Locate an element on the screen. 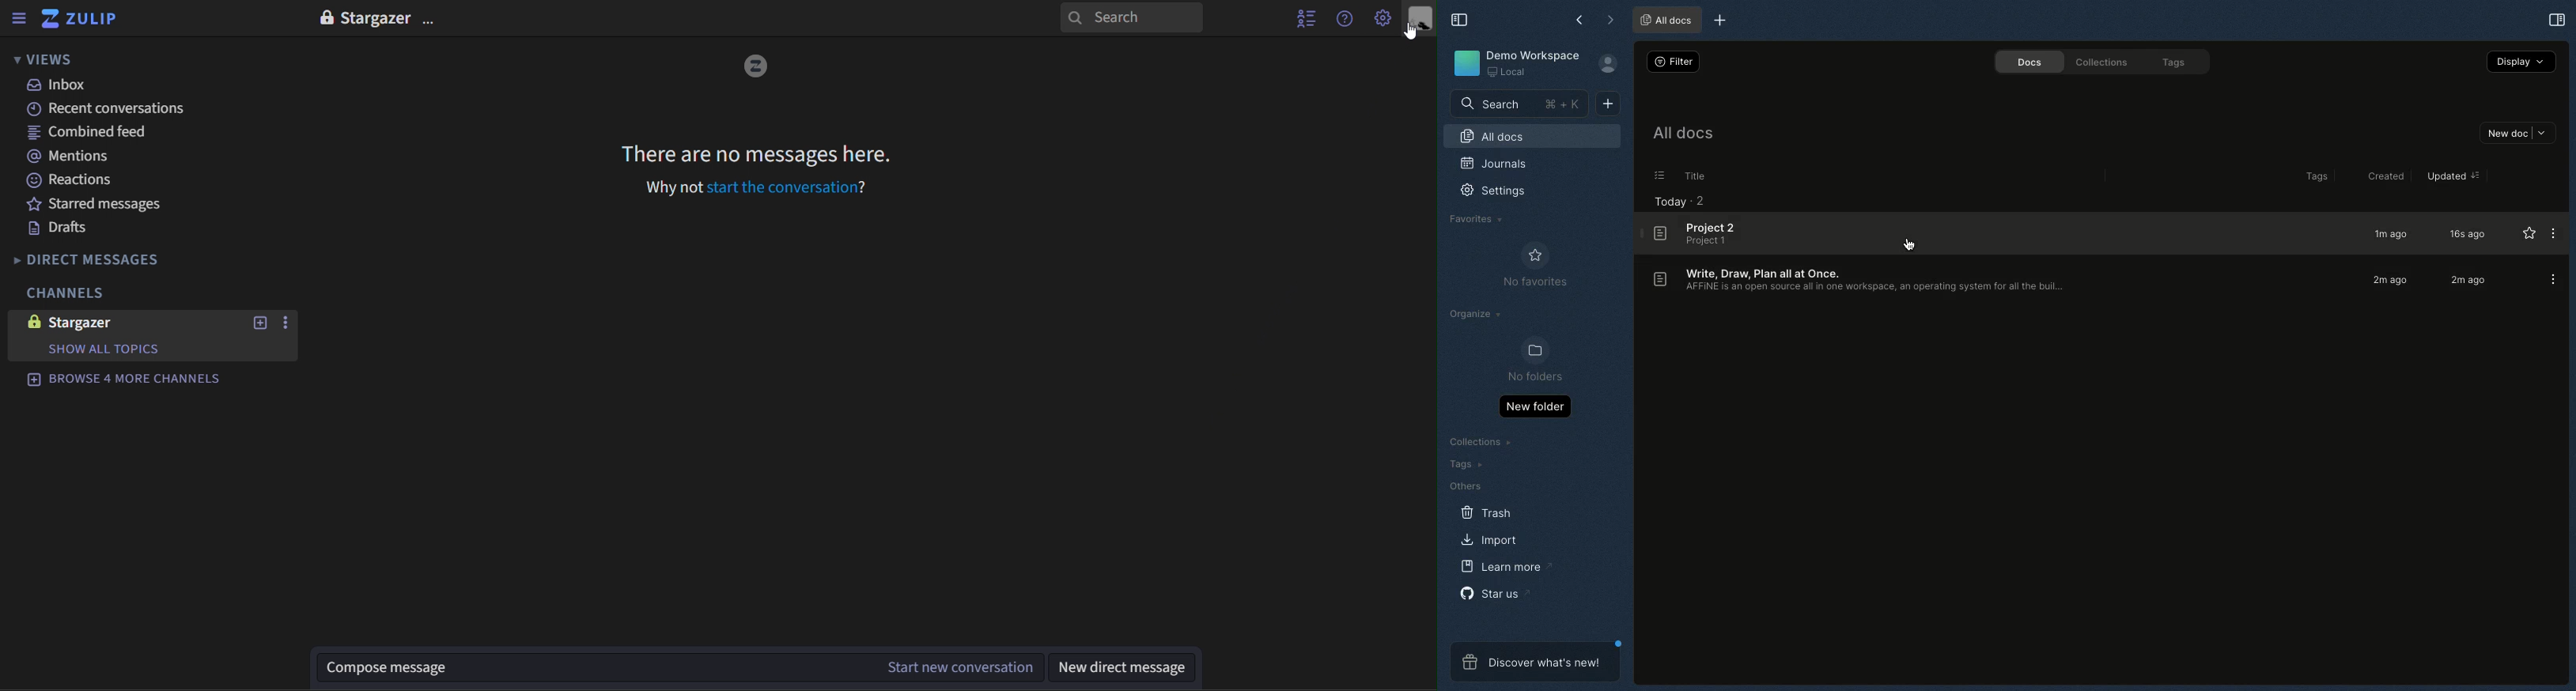 The image size is (2576, 700). Body is located at coordinates (1760, 270).